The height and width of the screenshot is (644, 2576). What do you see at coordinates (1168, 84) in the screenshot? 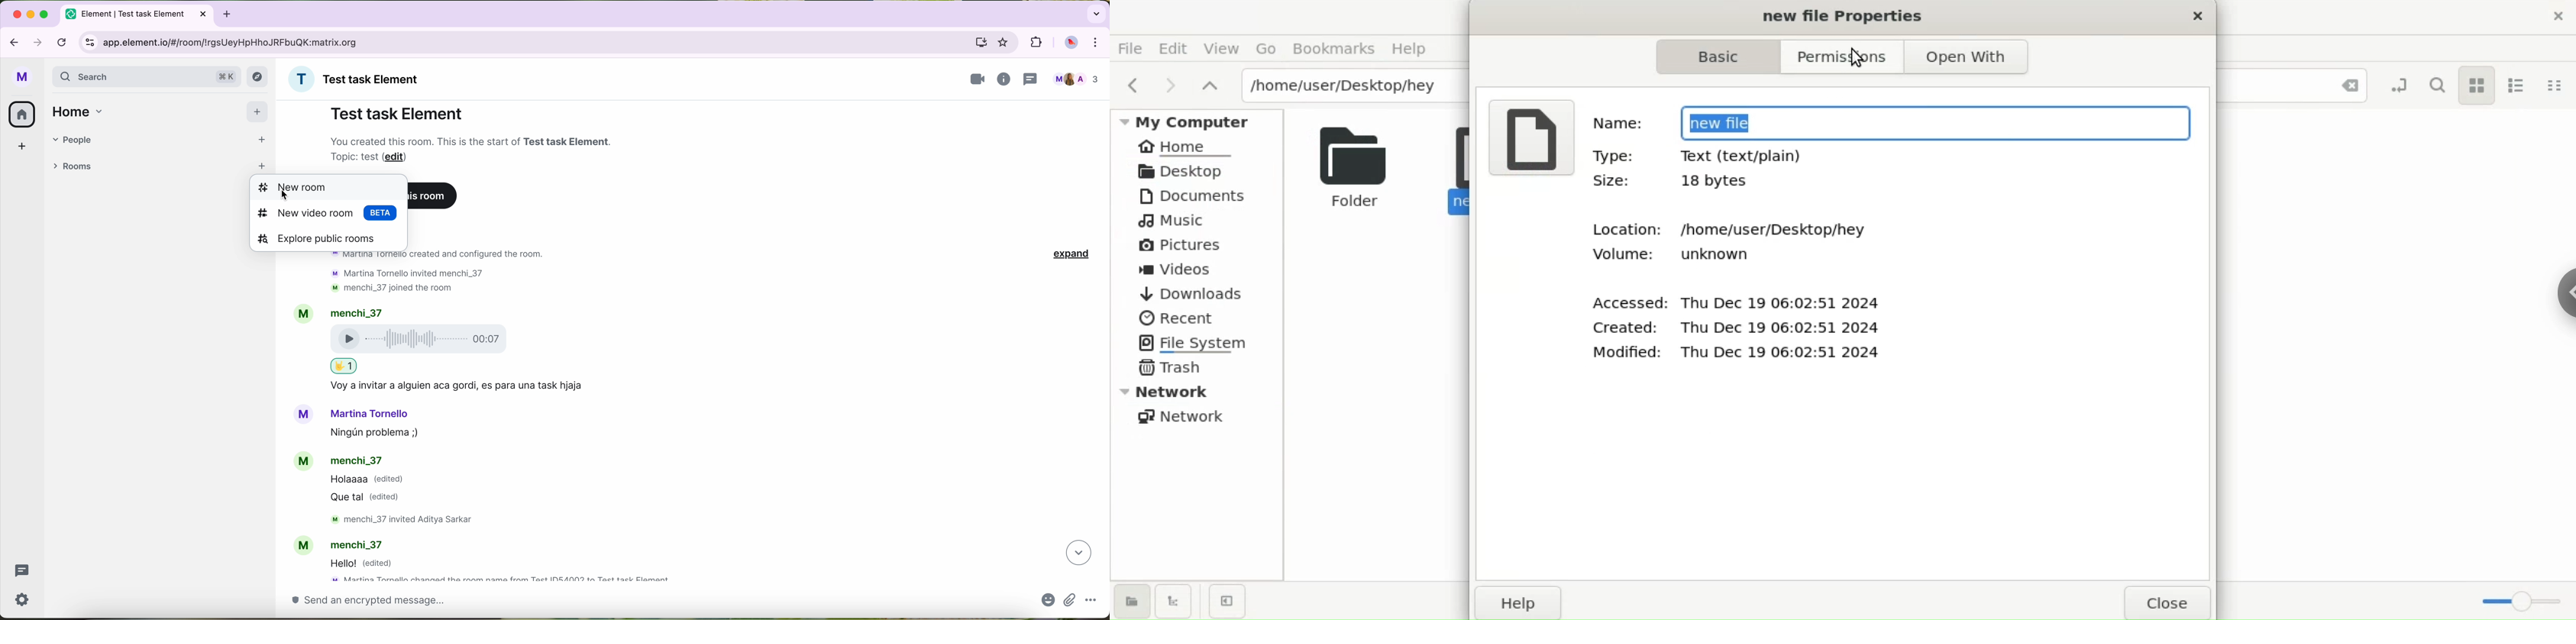
I see `next` at bounding box center [1168, 84].